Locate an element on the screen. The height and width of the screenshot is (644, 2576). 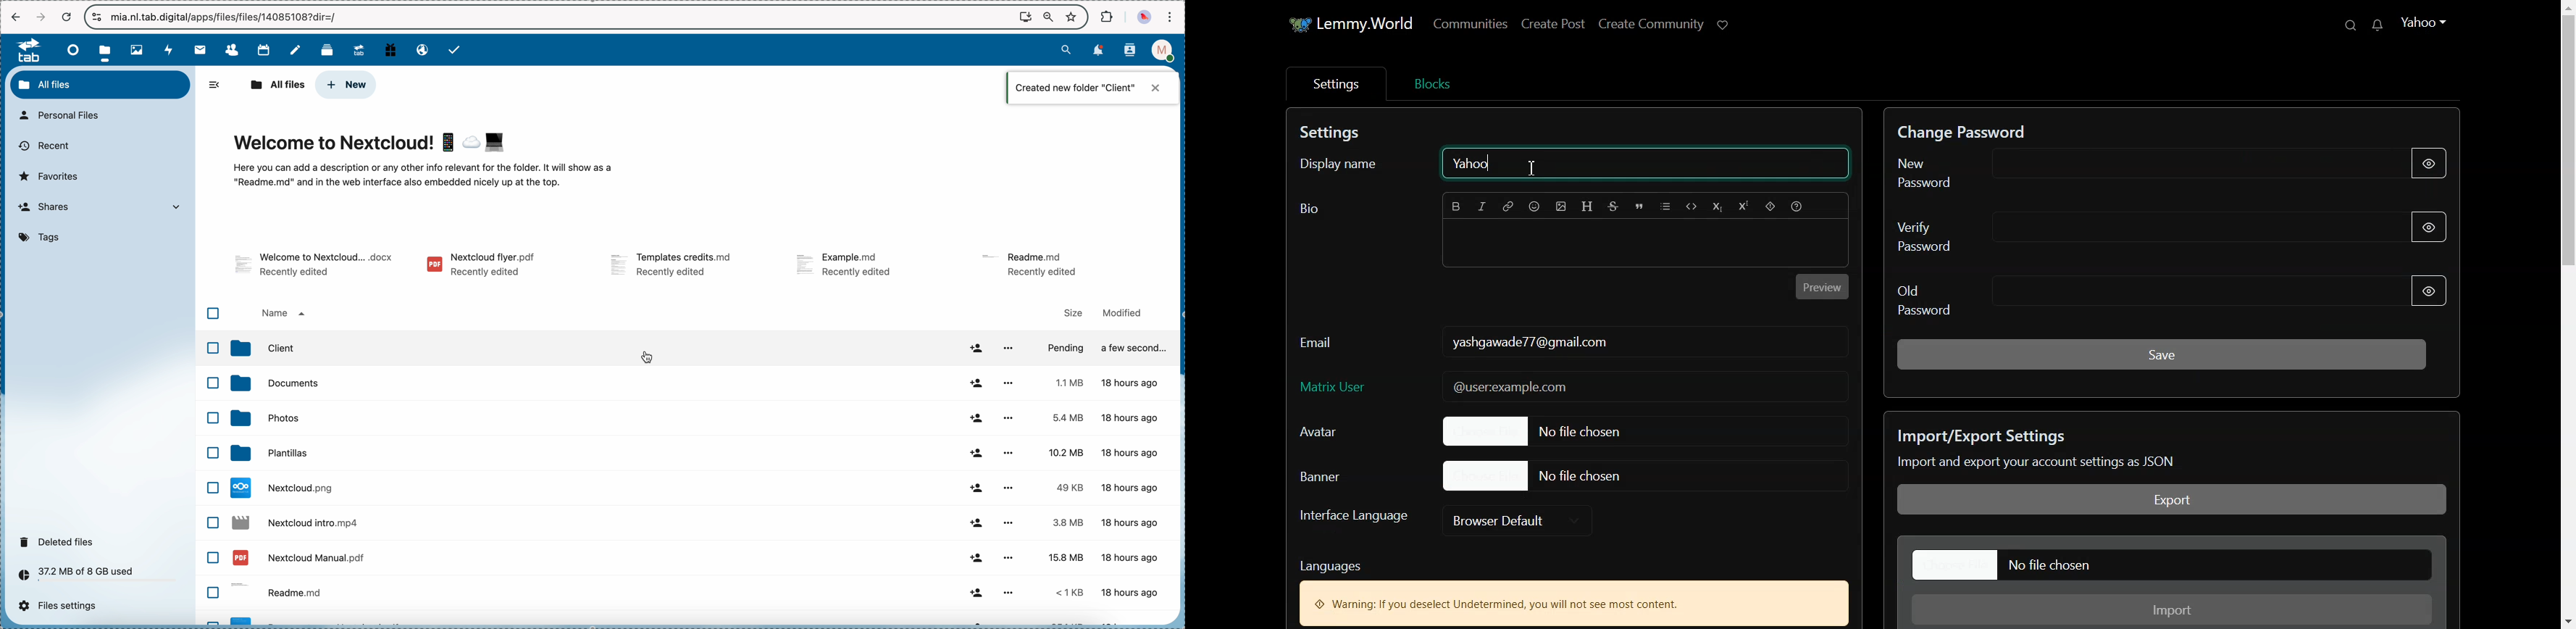
name is located at coordinates (284, 314).